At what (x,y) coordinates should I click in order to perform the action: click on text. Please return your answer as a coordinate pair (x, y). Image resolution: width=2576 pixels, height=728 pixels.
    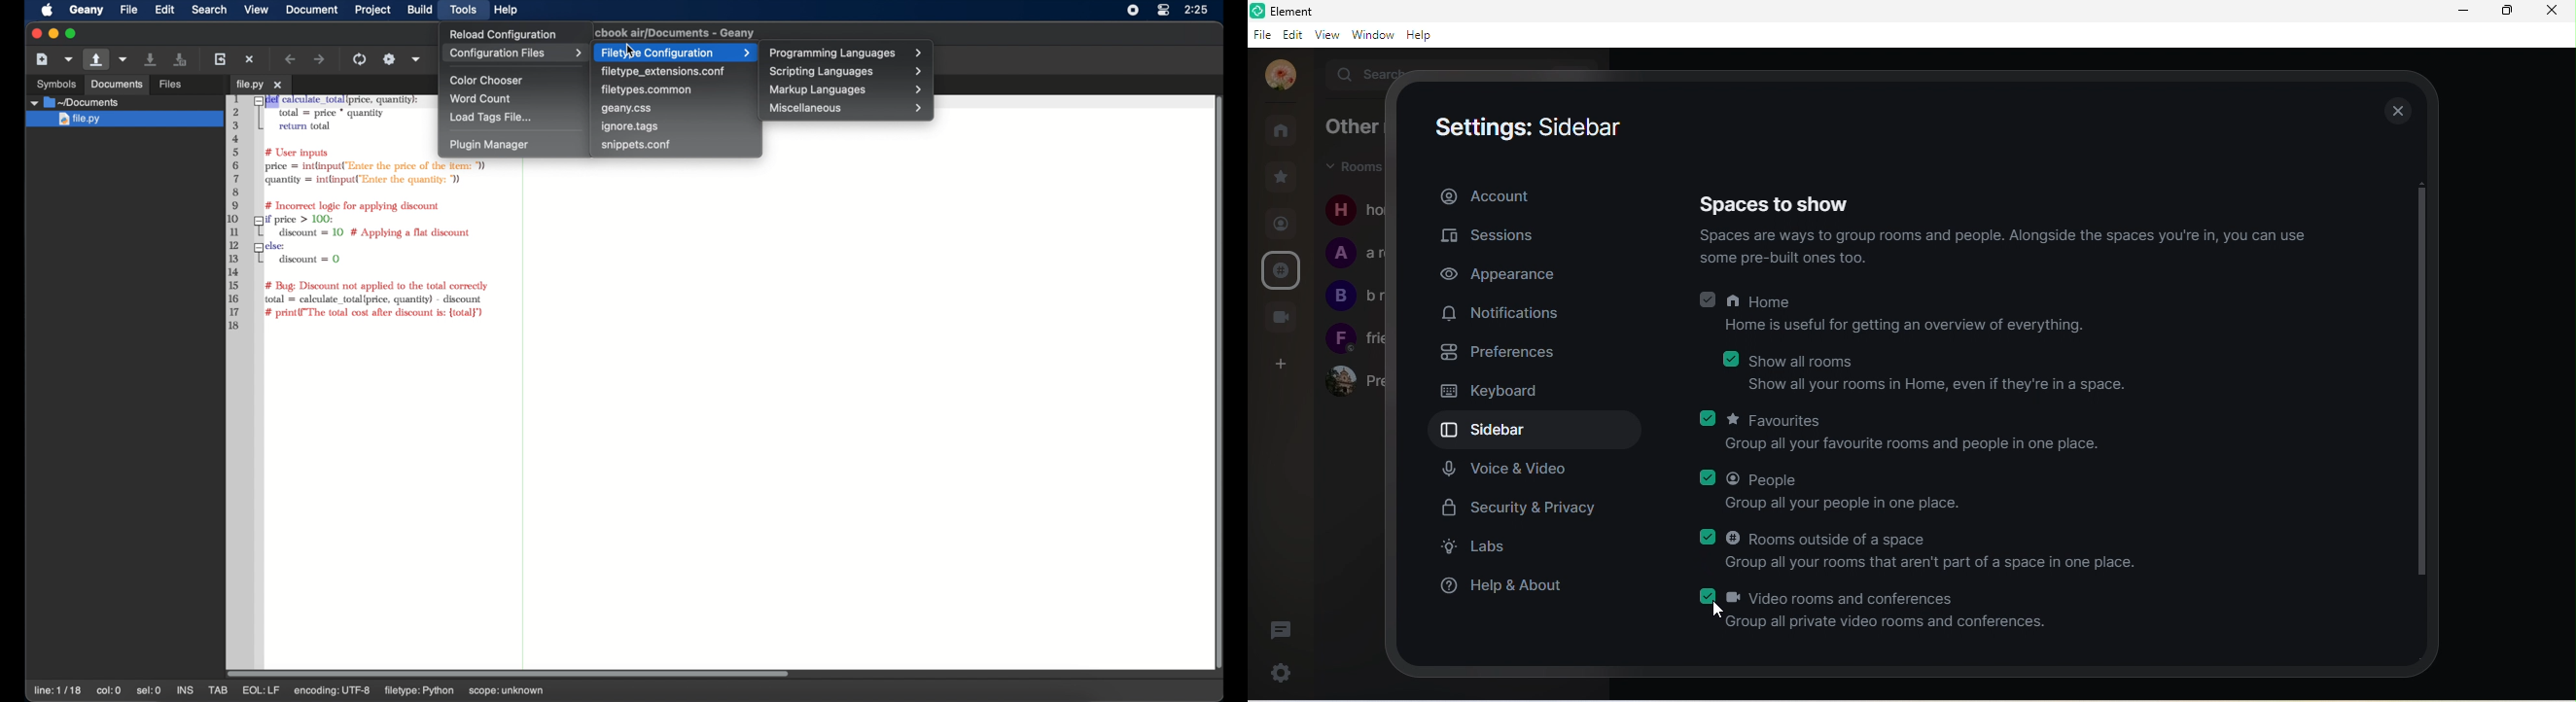
    Looking at the image, I should click on (1354, 277).